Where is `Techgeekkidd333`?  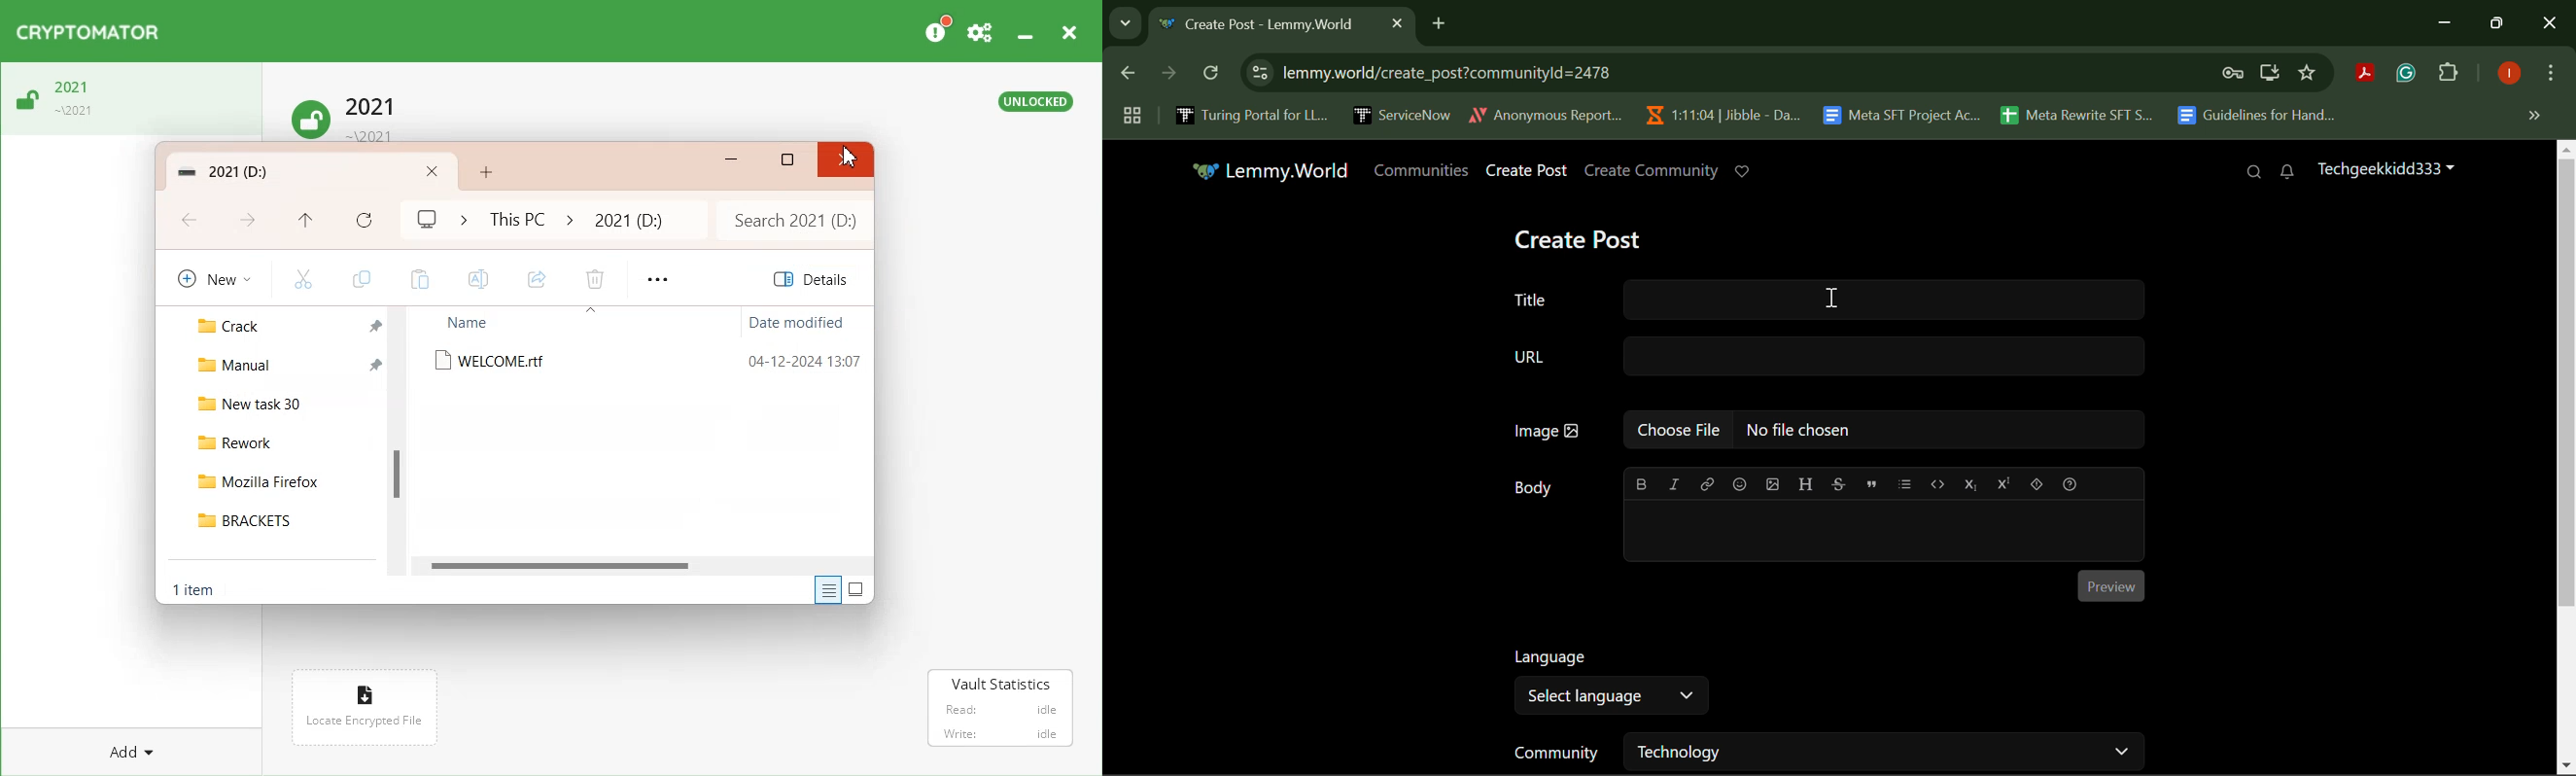 Techgeekkidd333 is located at coordinates (2385, 167).